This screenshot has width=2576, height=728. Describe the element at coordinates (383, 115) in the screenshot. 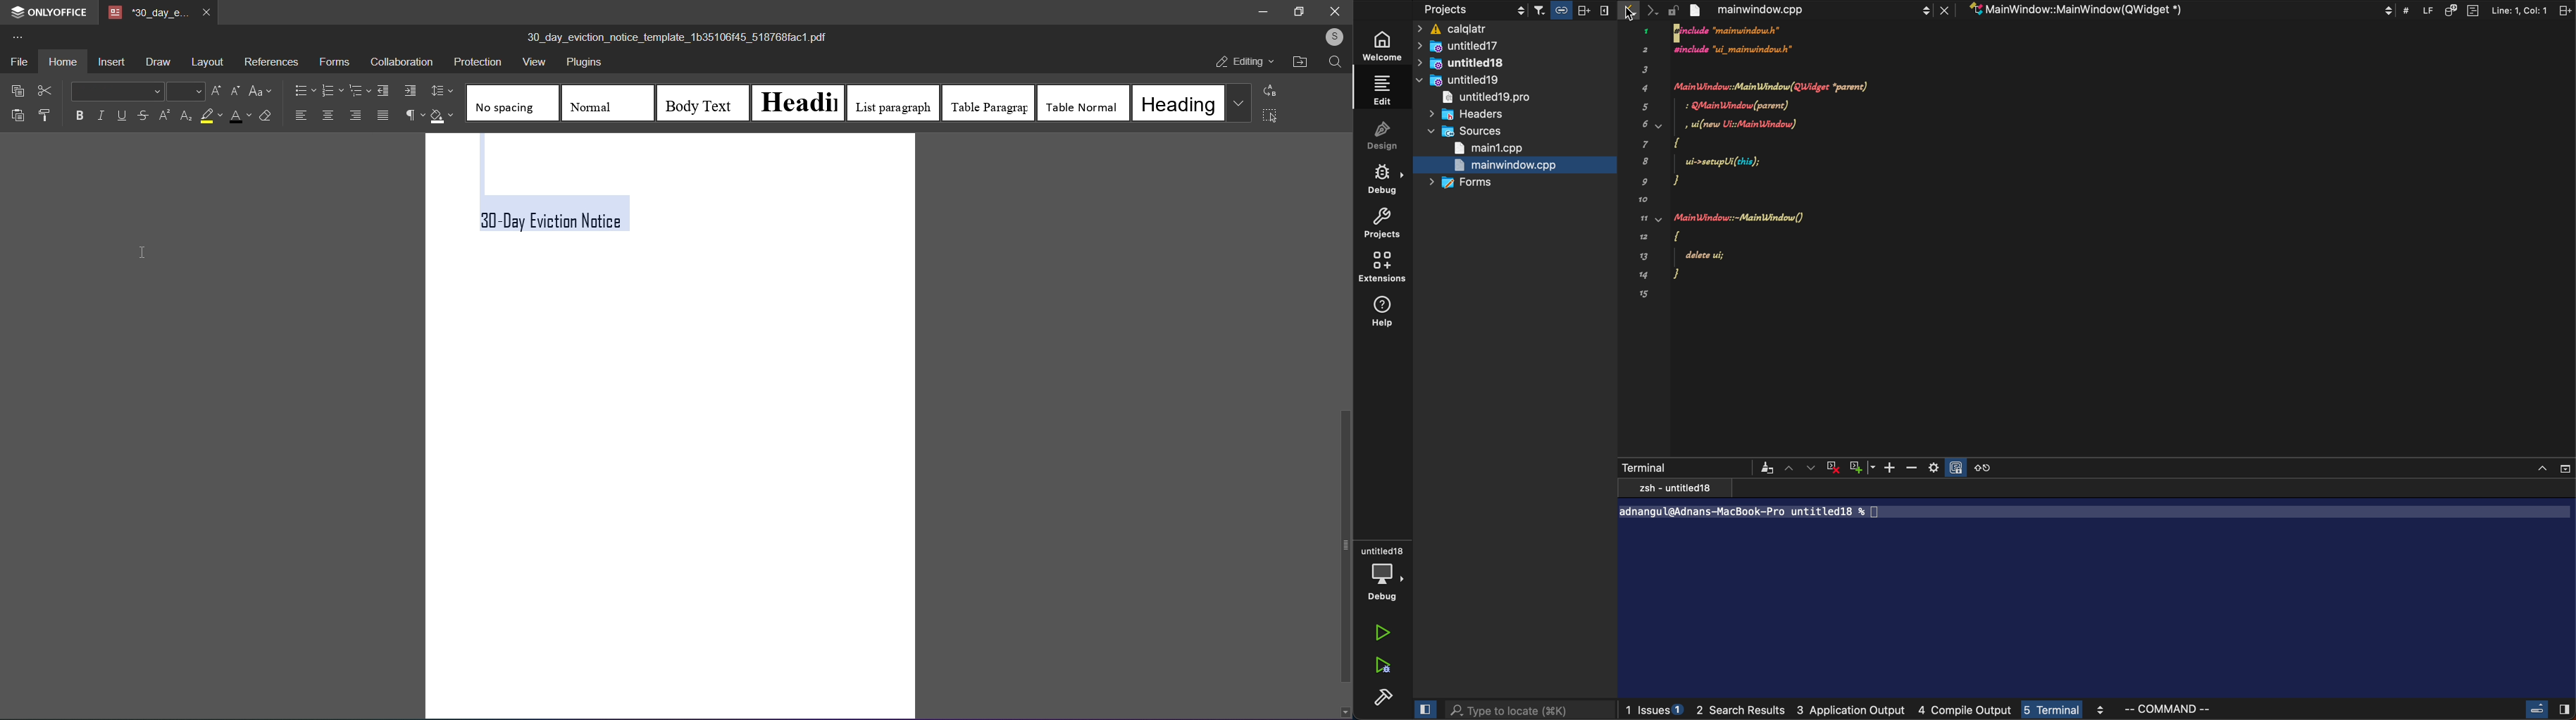

I see `justified` at that location.